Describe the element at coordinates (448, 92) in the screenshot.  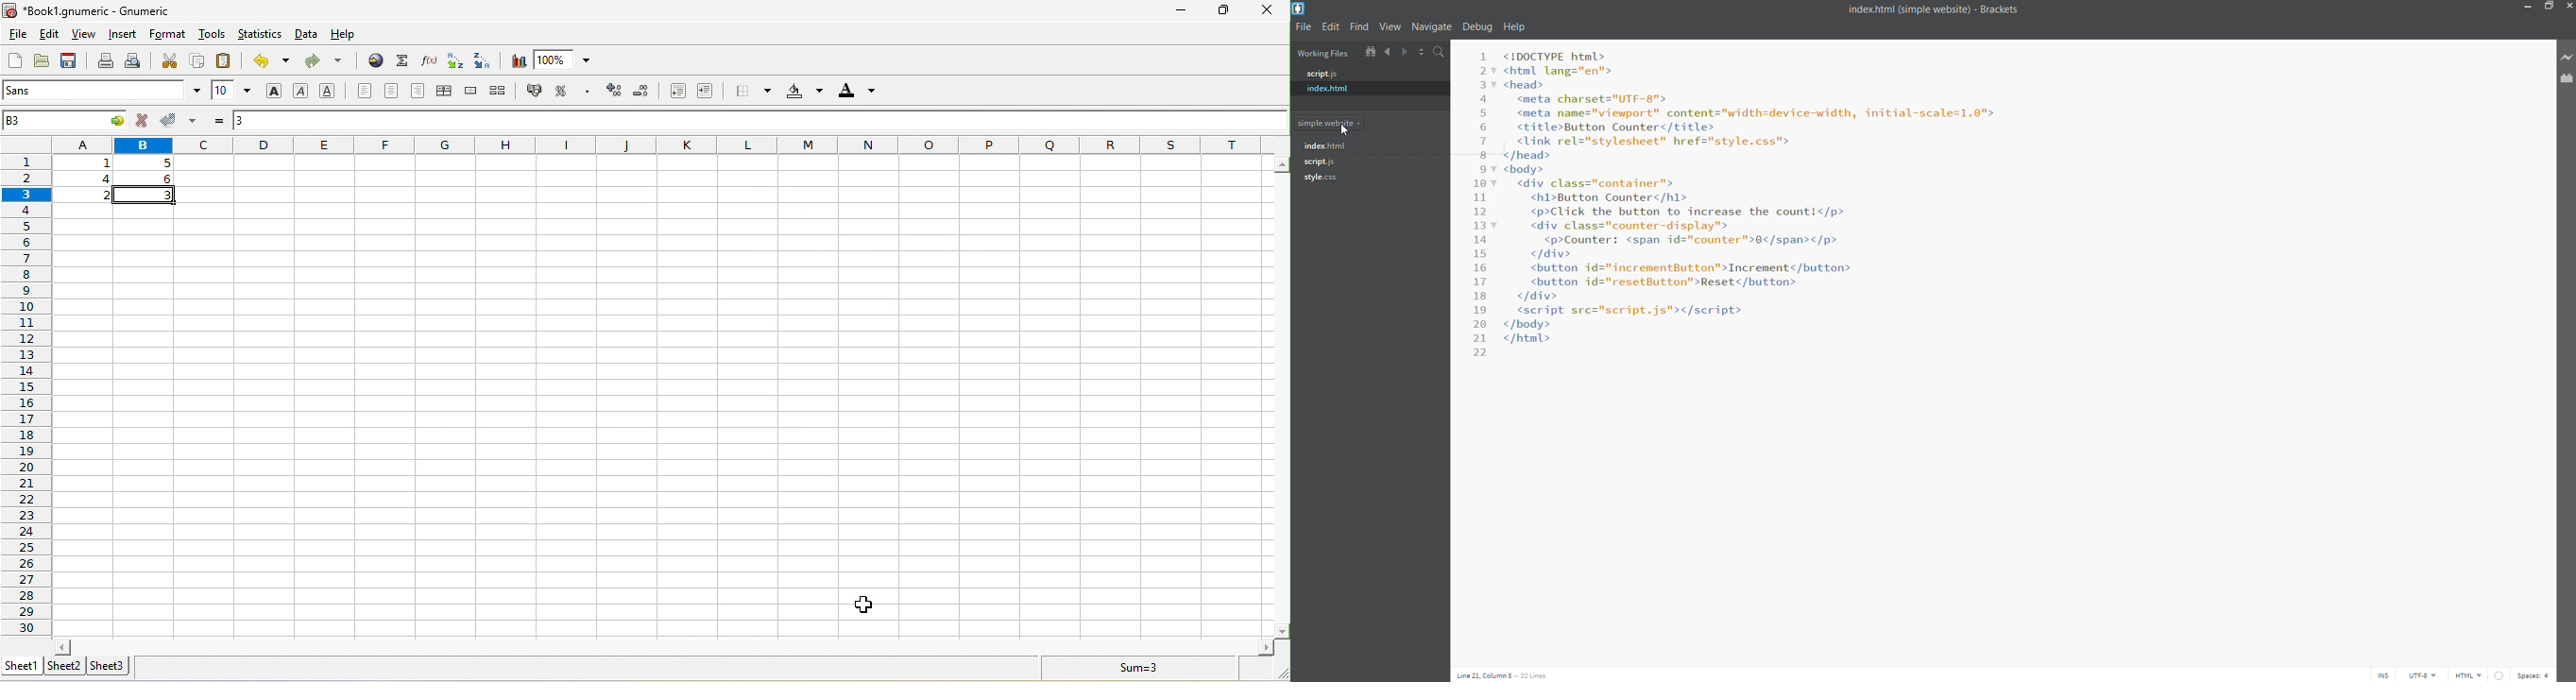
I see `center horizontally` at that location.